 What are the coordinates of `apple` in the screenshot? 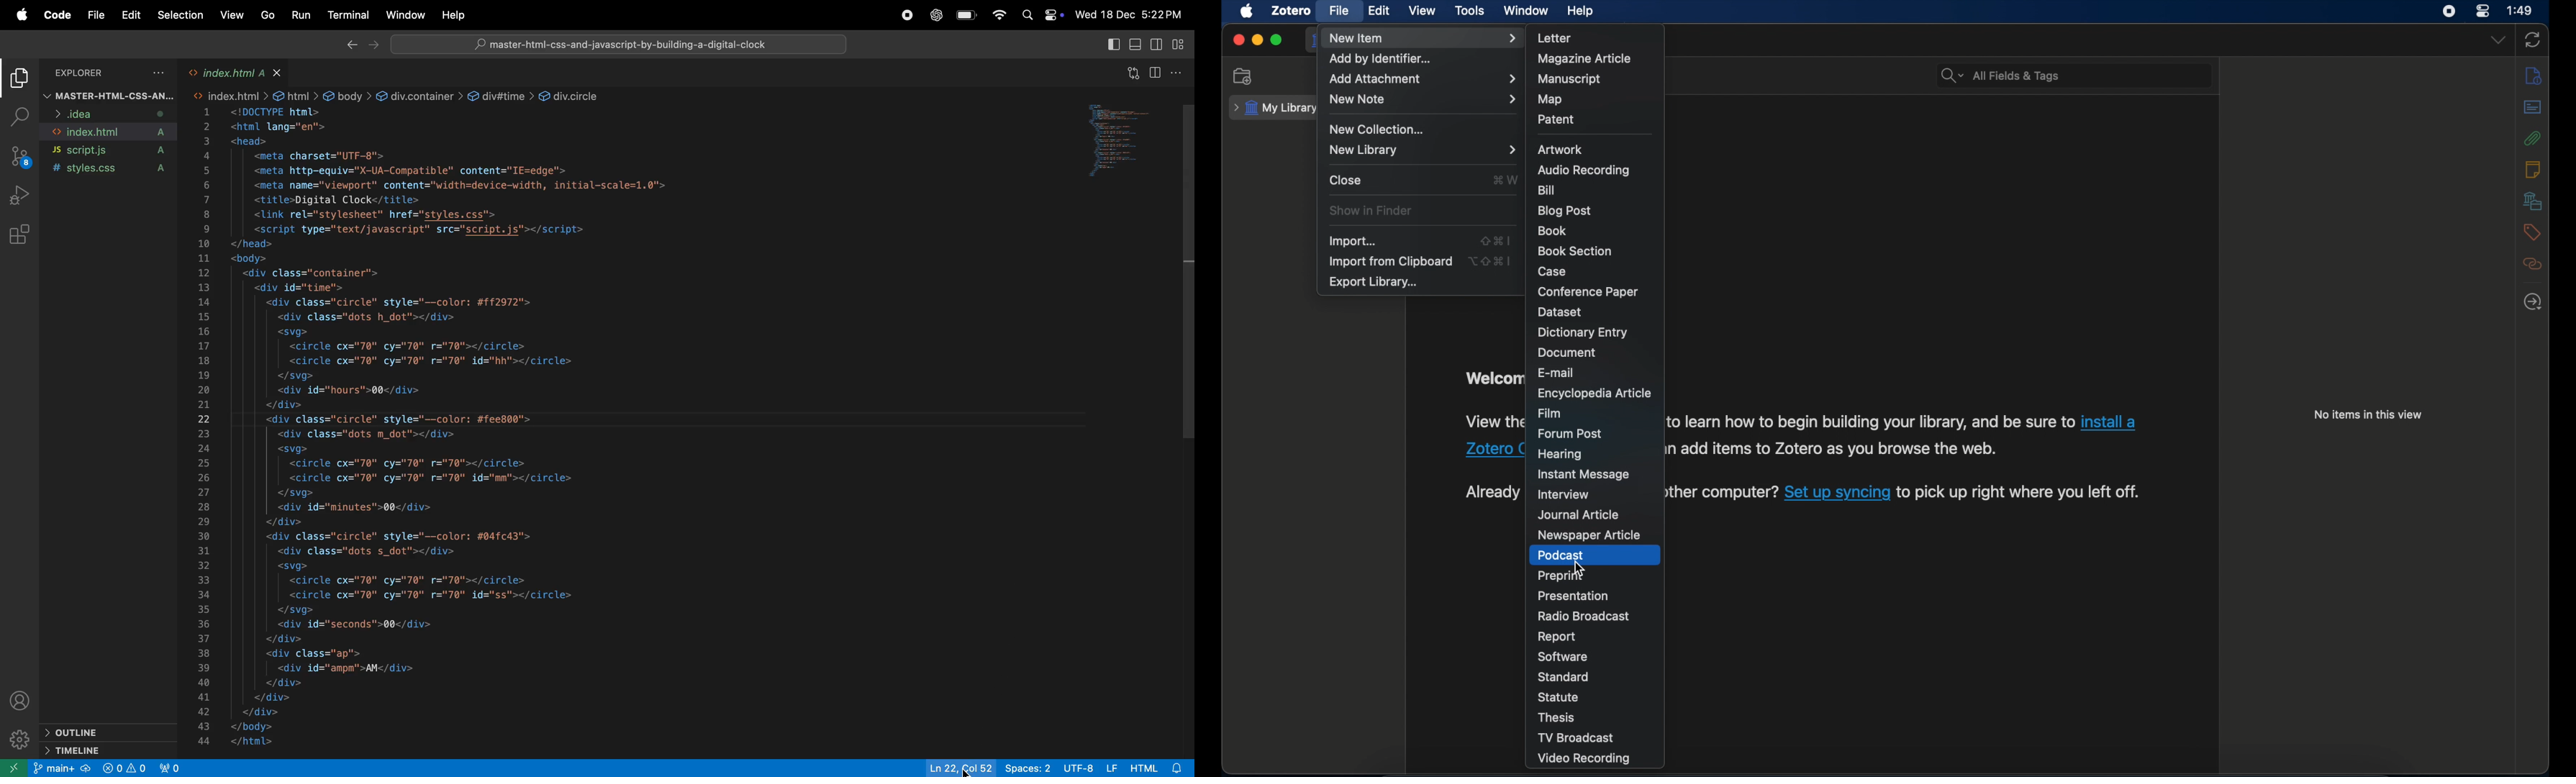 It's located at (1246, 12).